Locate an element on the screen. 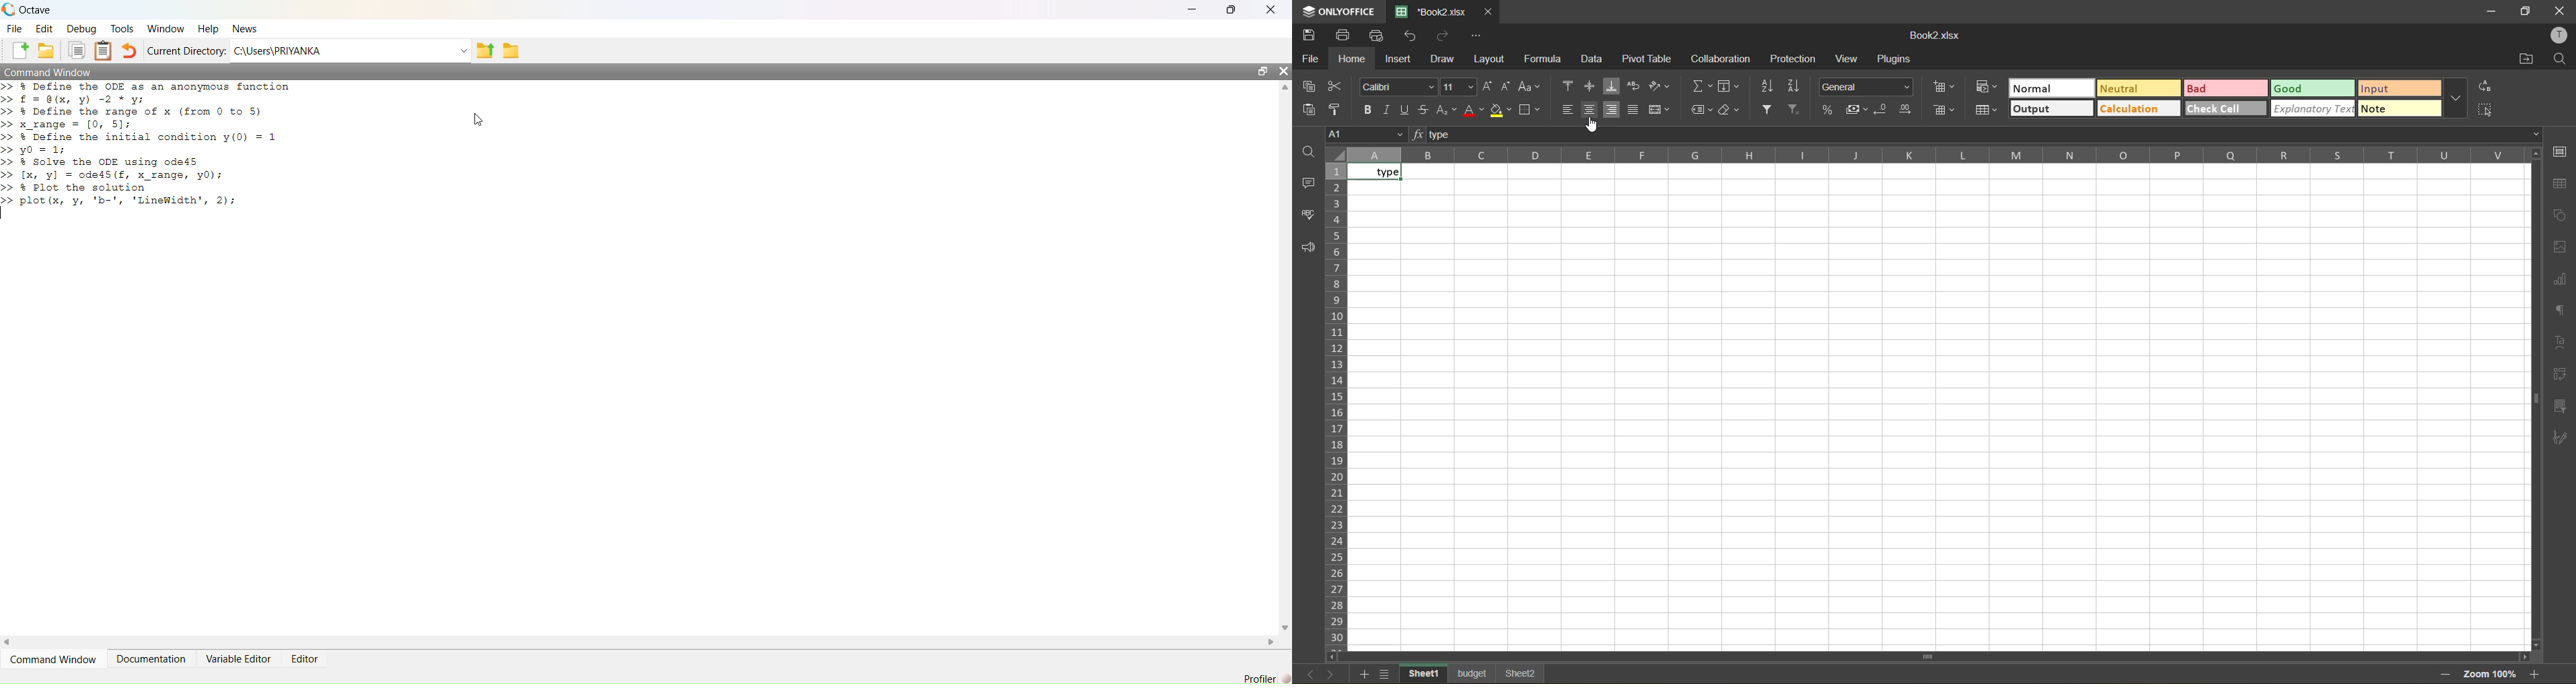 The height and width of the screenshot is (700, 2576). close tab is located at coordinates (1489, 12).